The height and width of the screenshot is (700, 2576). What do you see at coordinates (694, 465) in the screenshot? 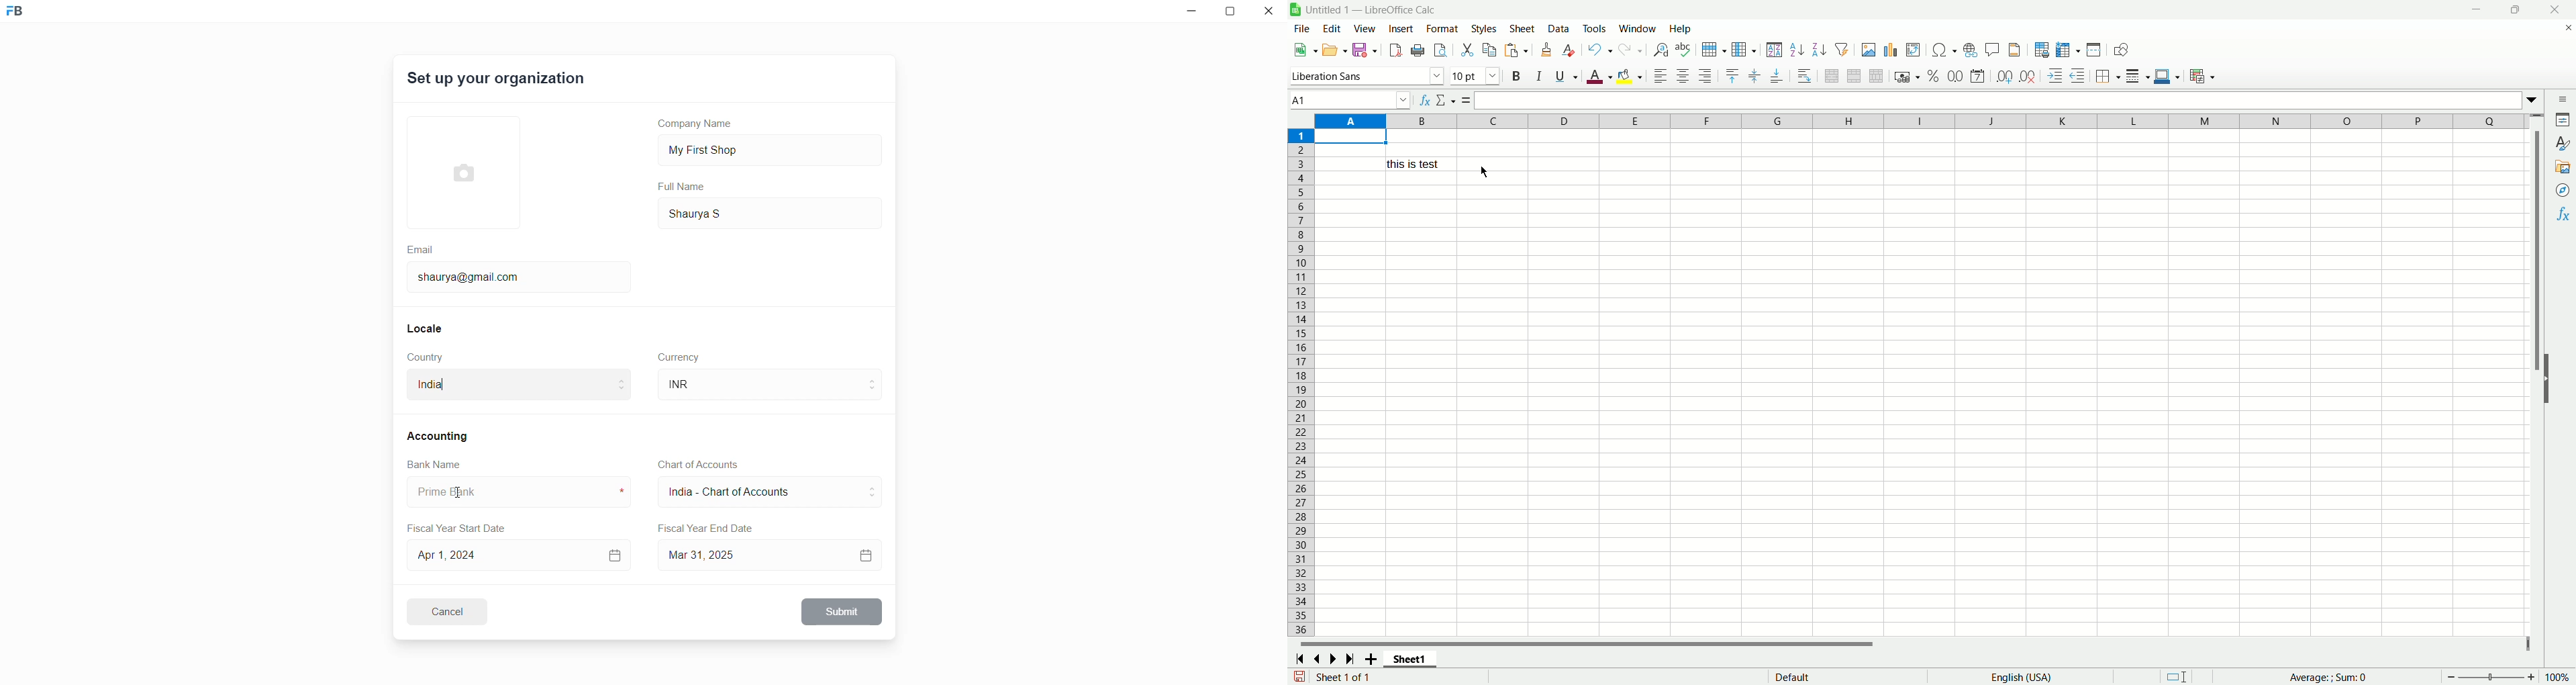
I see `Chart of Accounts` at bounding box center [694, 465].